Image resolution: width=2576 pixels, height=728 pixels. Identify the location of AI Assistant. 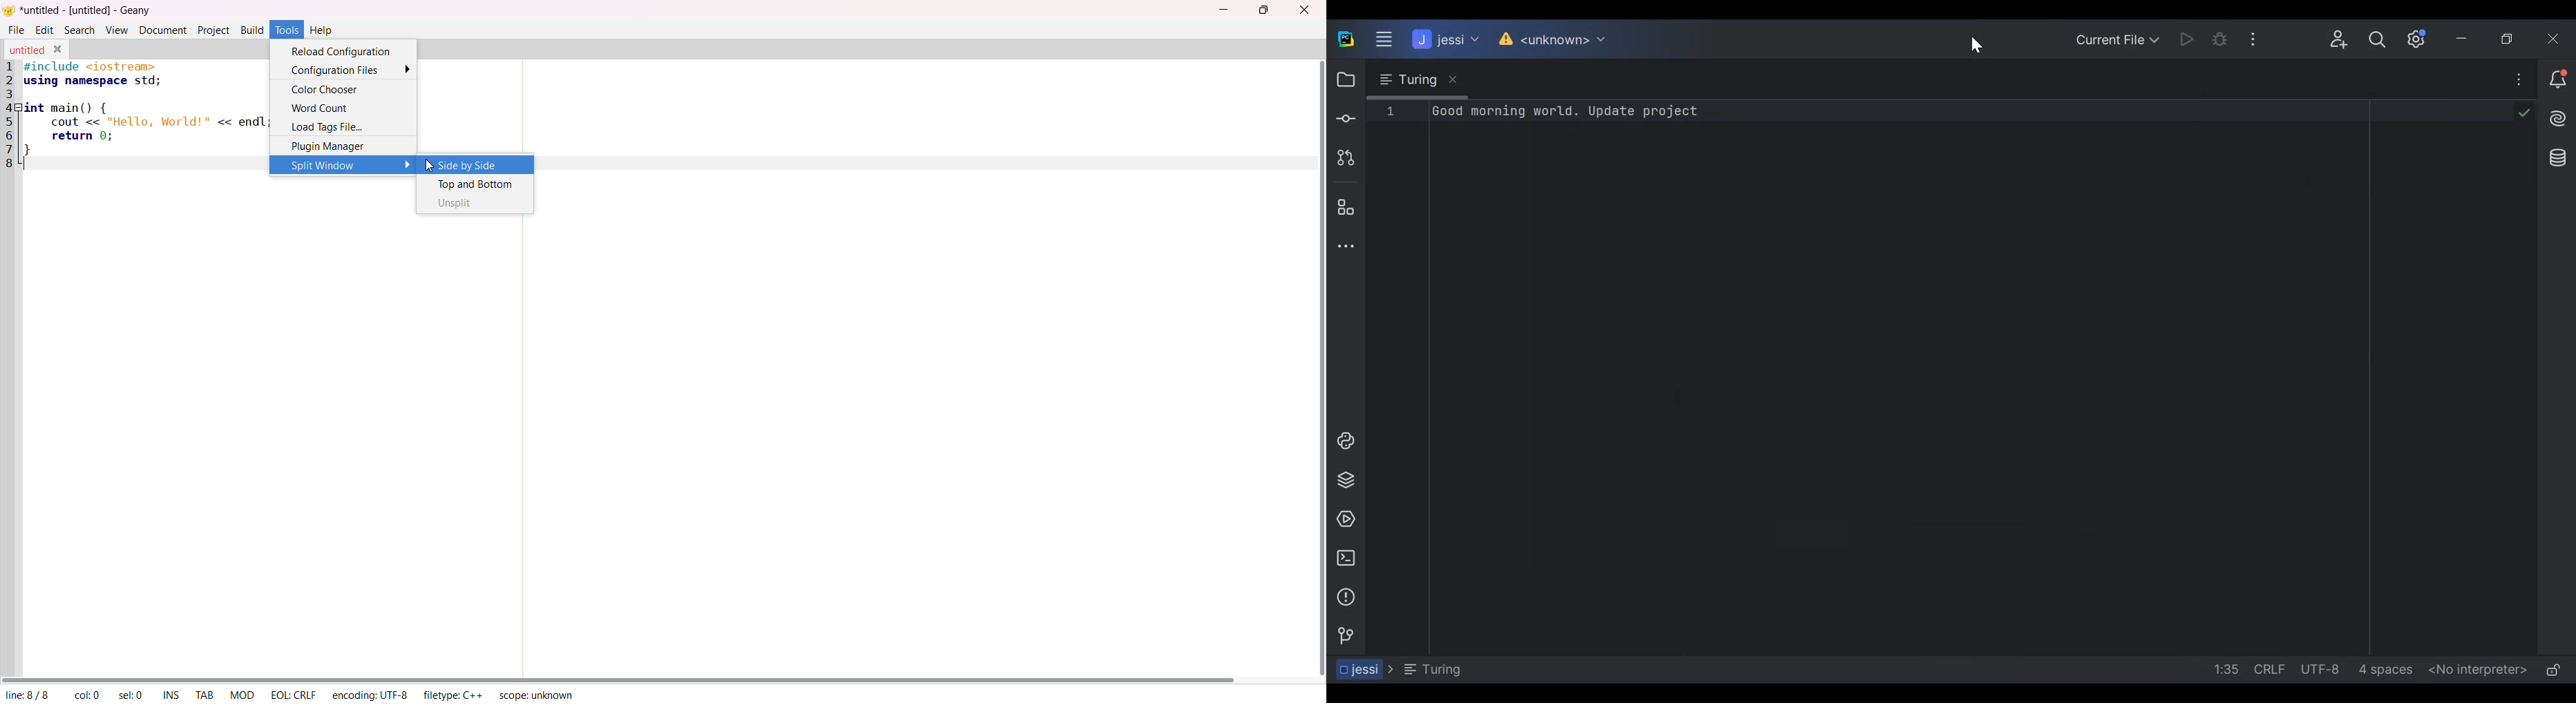
(2555, 118).